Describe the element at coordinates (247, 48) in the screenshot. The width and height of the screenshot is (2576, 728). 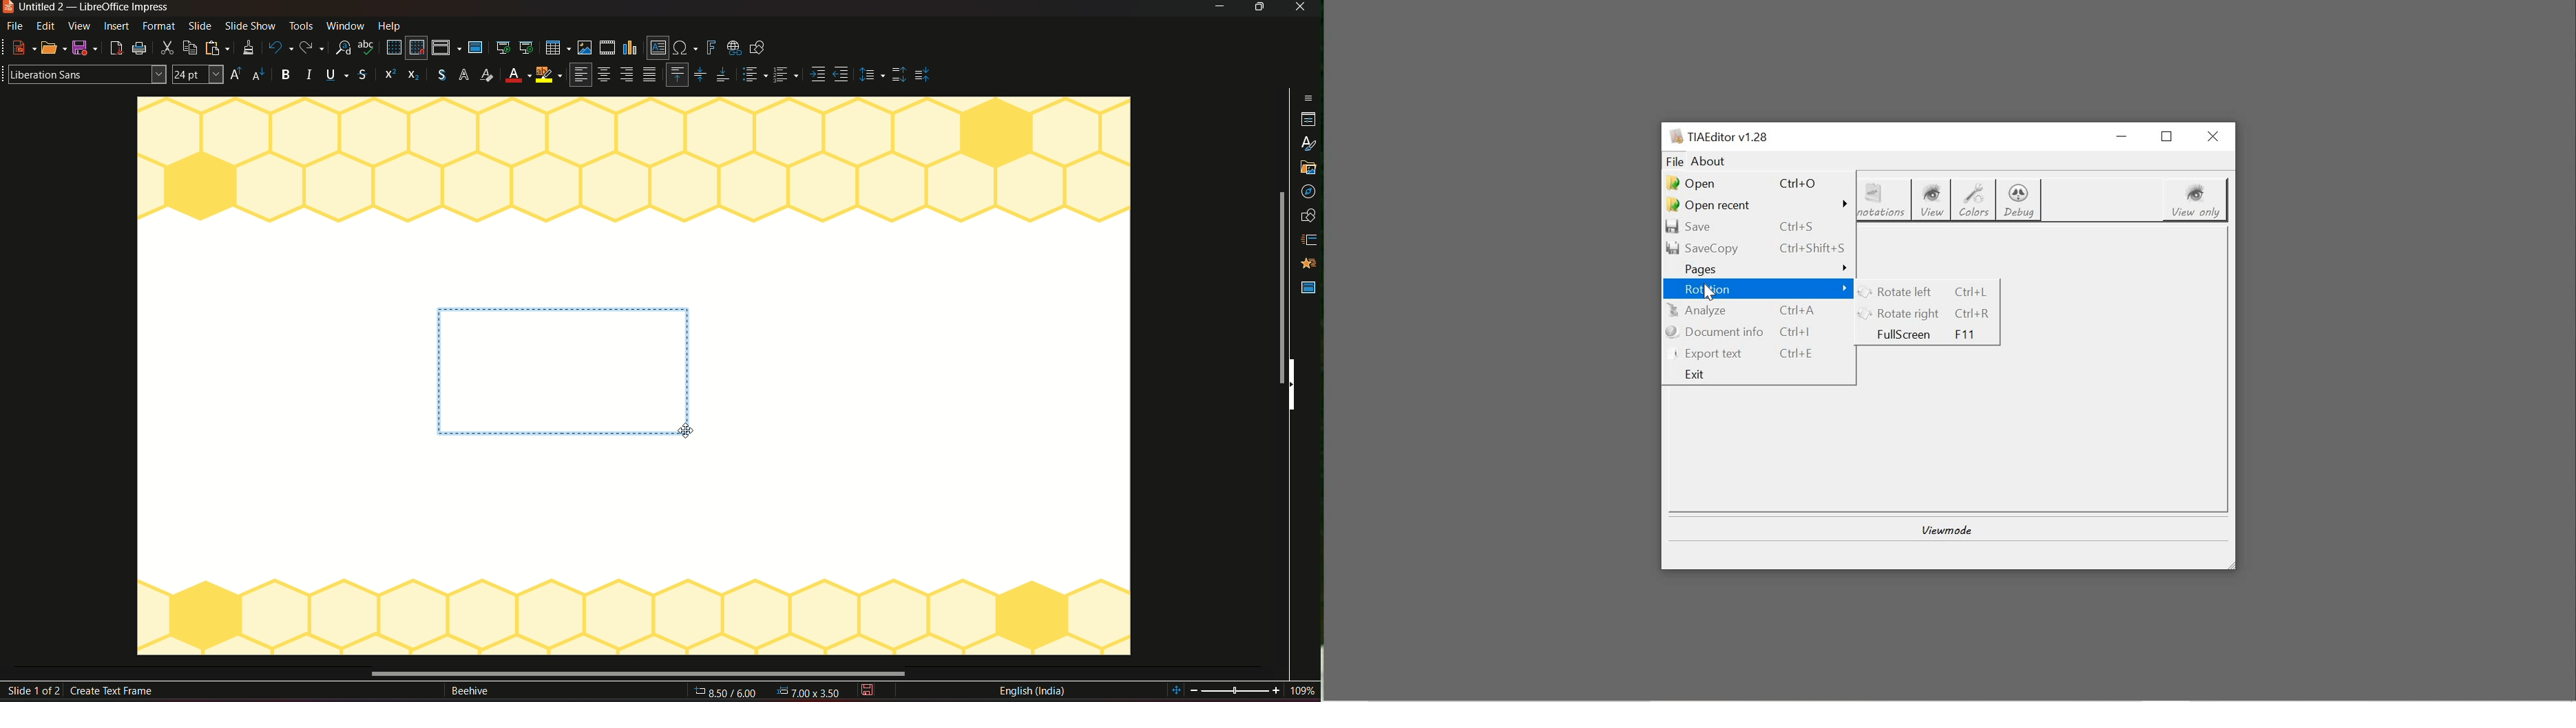
I see `clone formatting` at that location.